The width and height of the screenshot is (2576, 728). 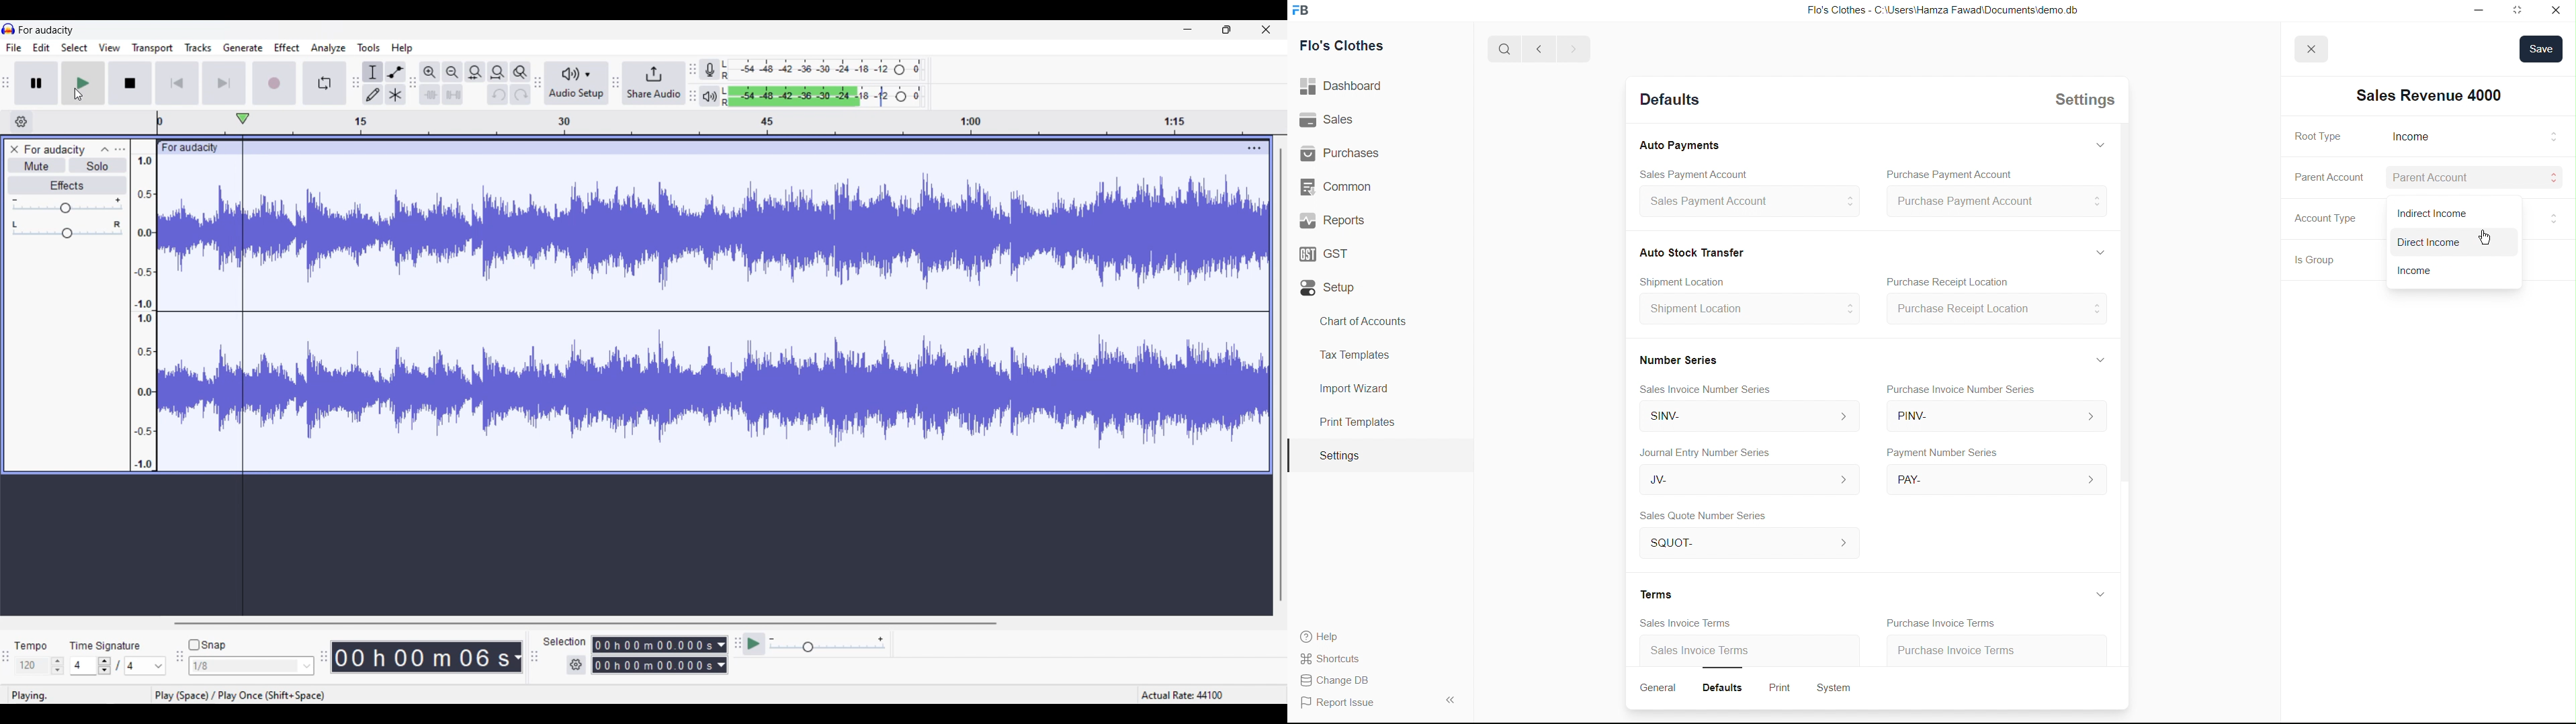 What do you see at coordinates (1782, 686) in the screenshot?
I see `Print` at bounding box center [1782, 686].